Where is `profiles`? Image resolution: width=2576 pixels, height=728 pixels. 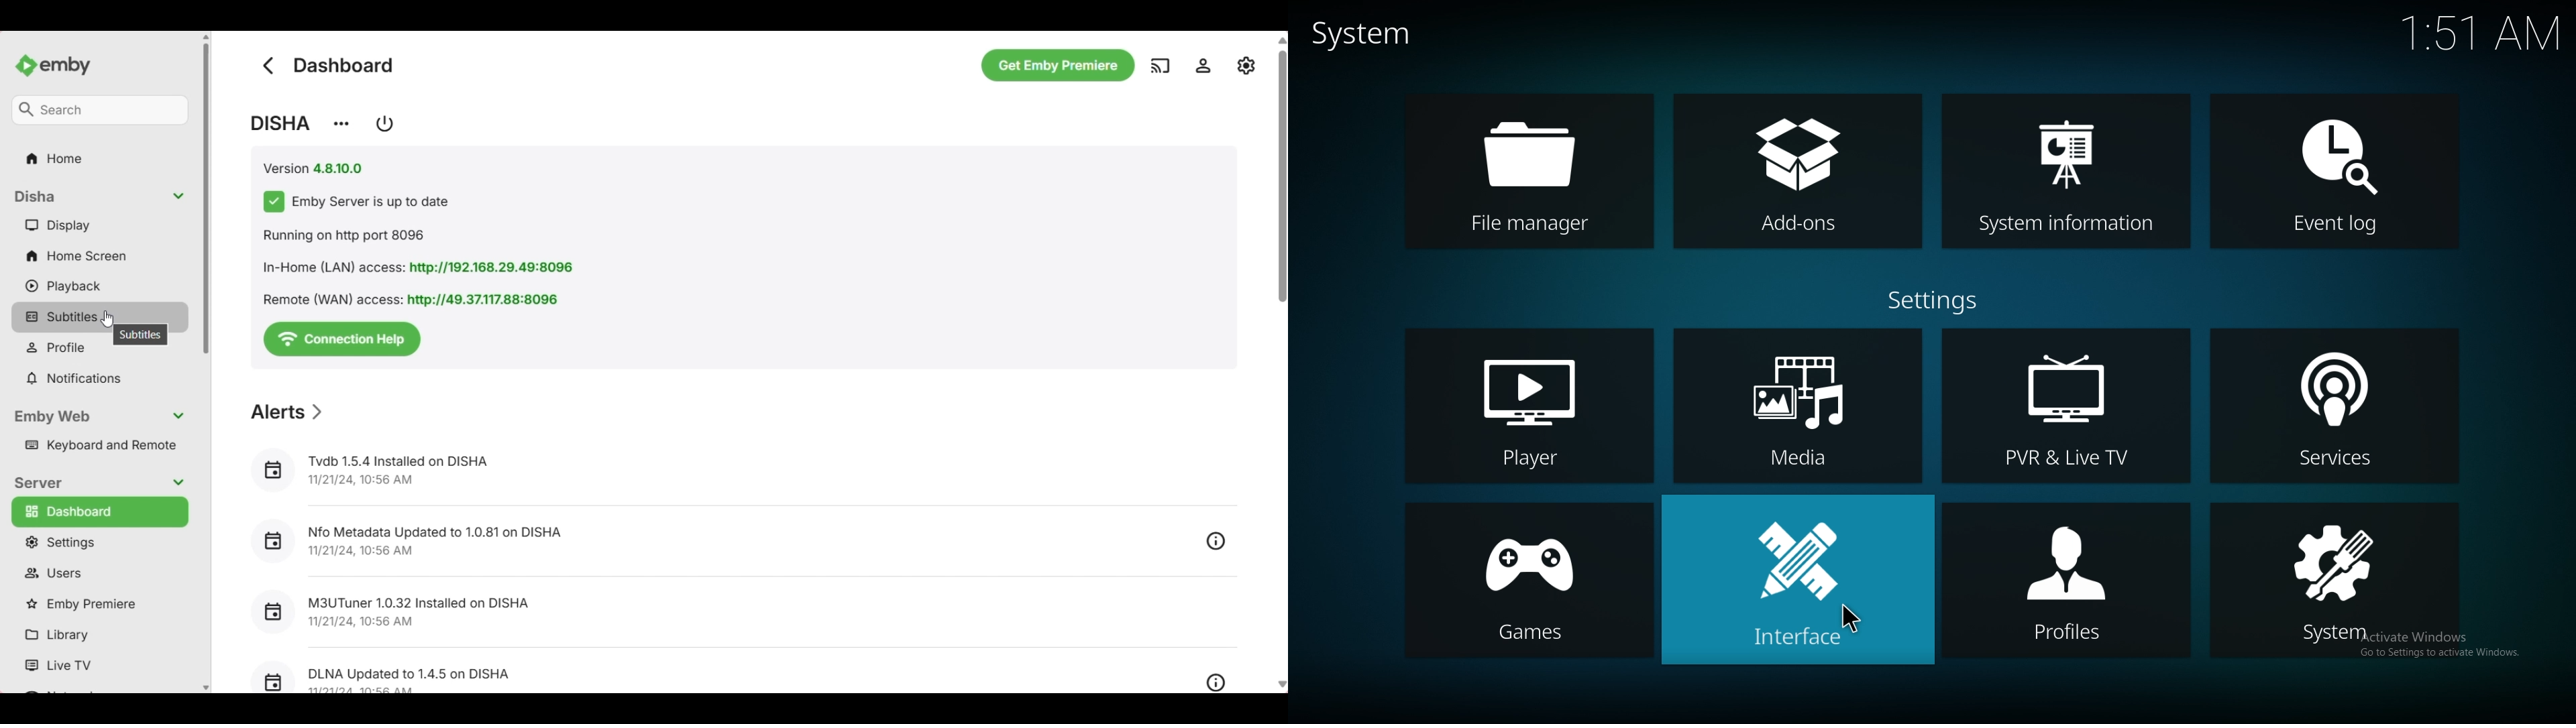
profiles is located at coordinates (2065, 582).